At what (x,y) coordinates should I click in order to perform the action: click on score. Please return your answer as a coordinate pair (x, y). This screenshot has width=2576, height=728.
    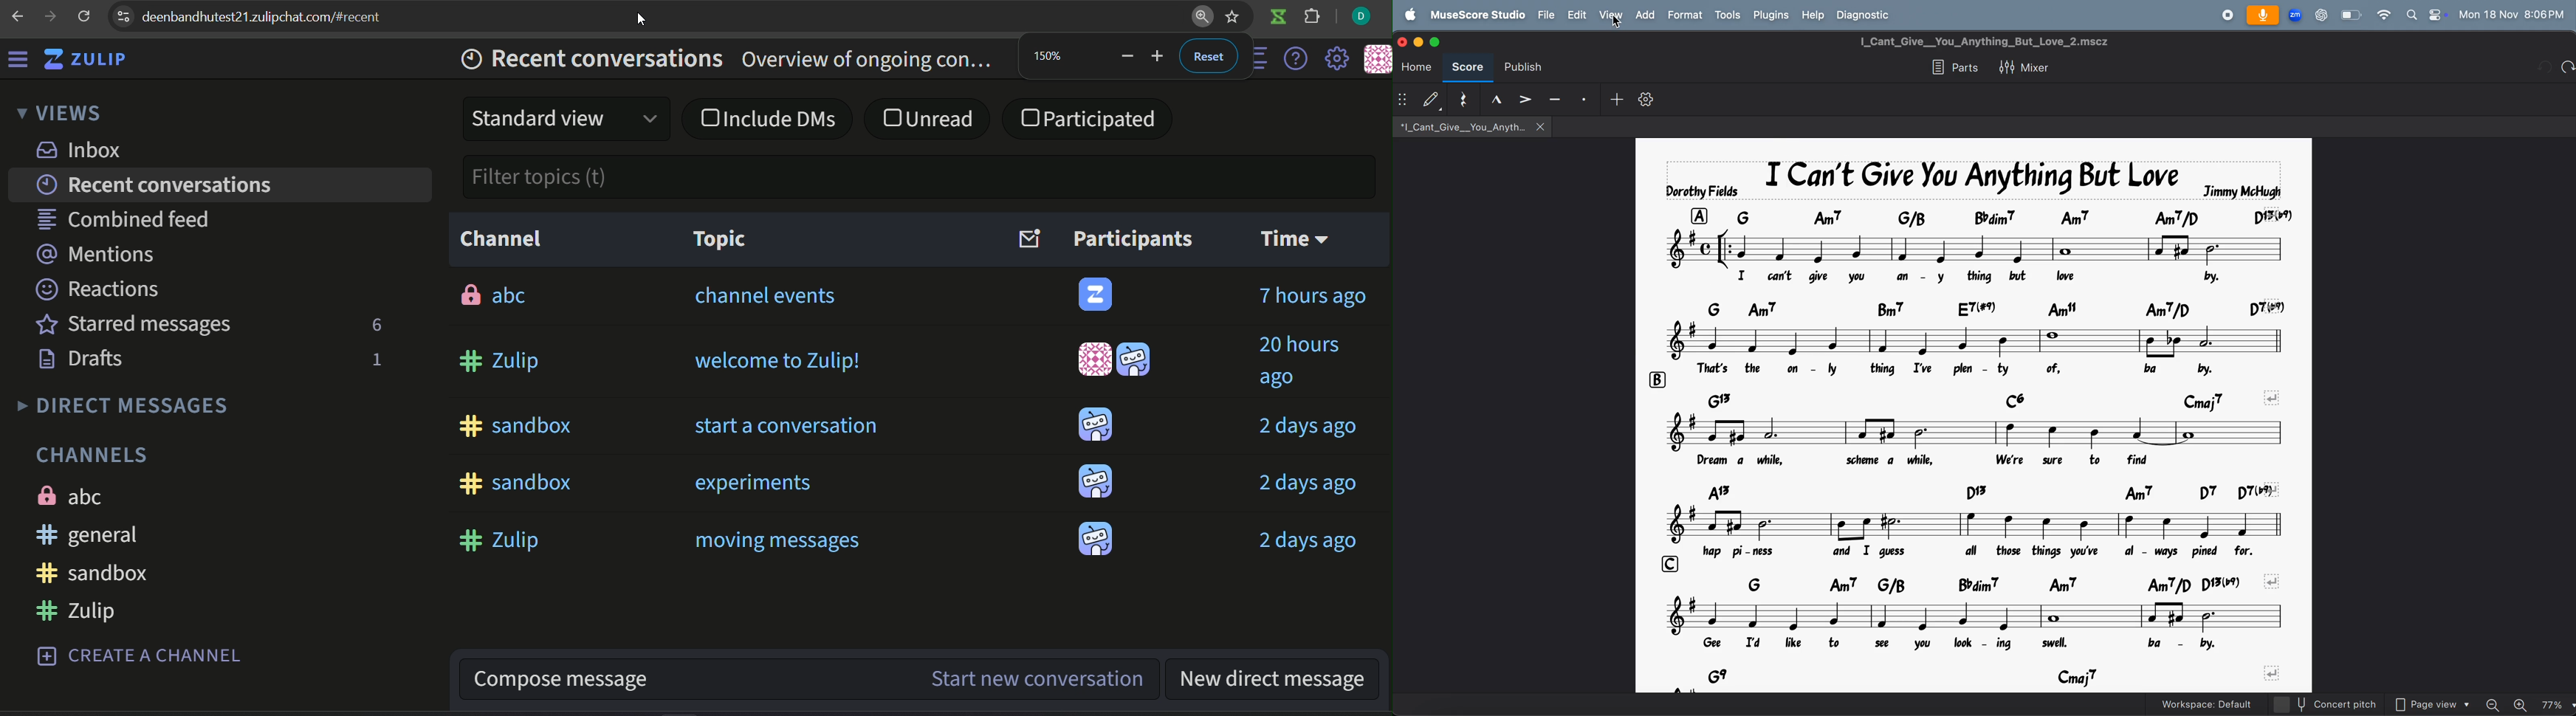
    Looking at the image, I should click on (1468, 68).